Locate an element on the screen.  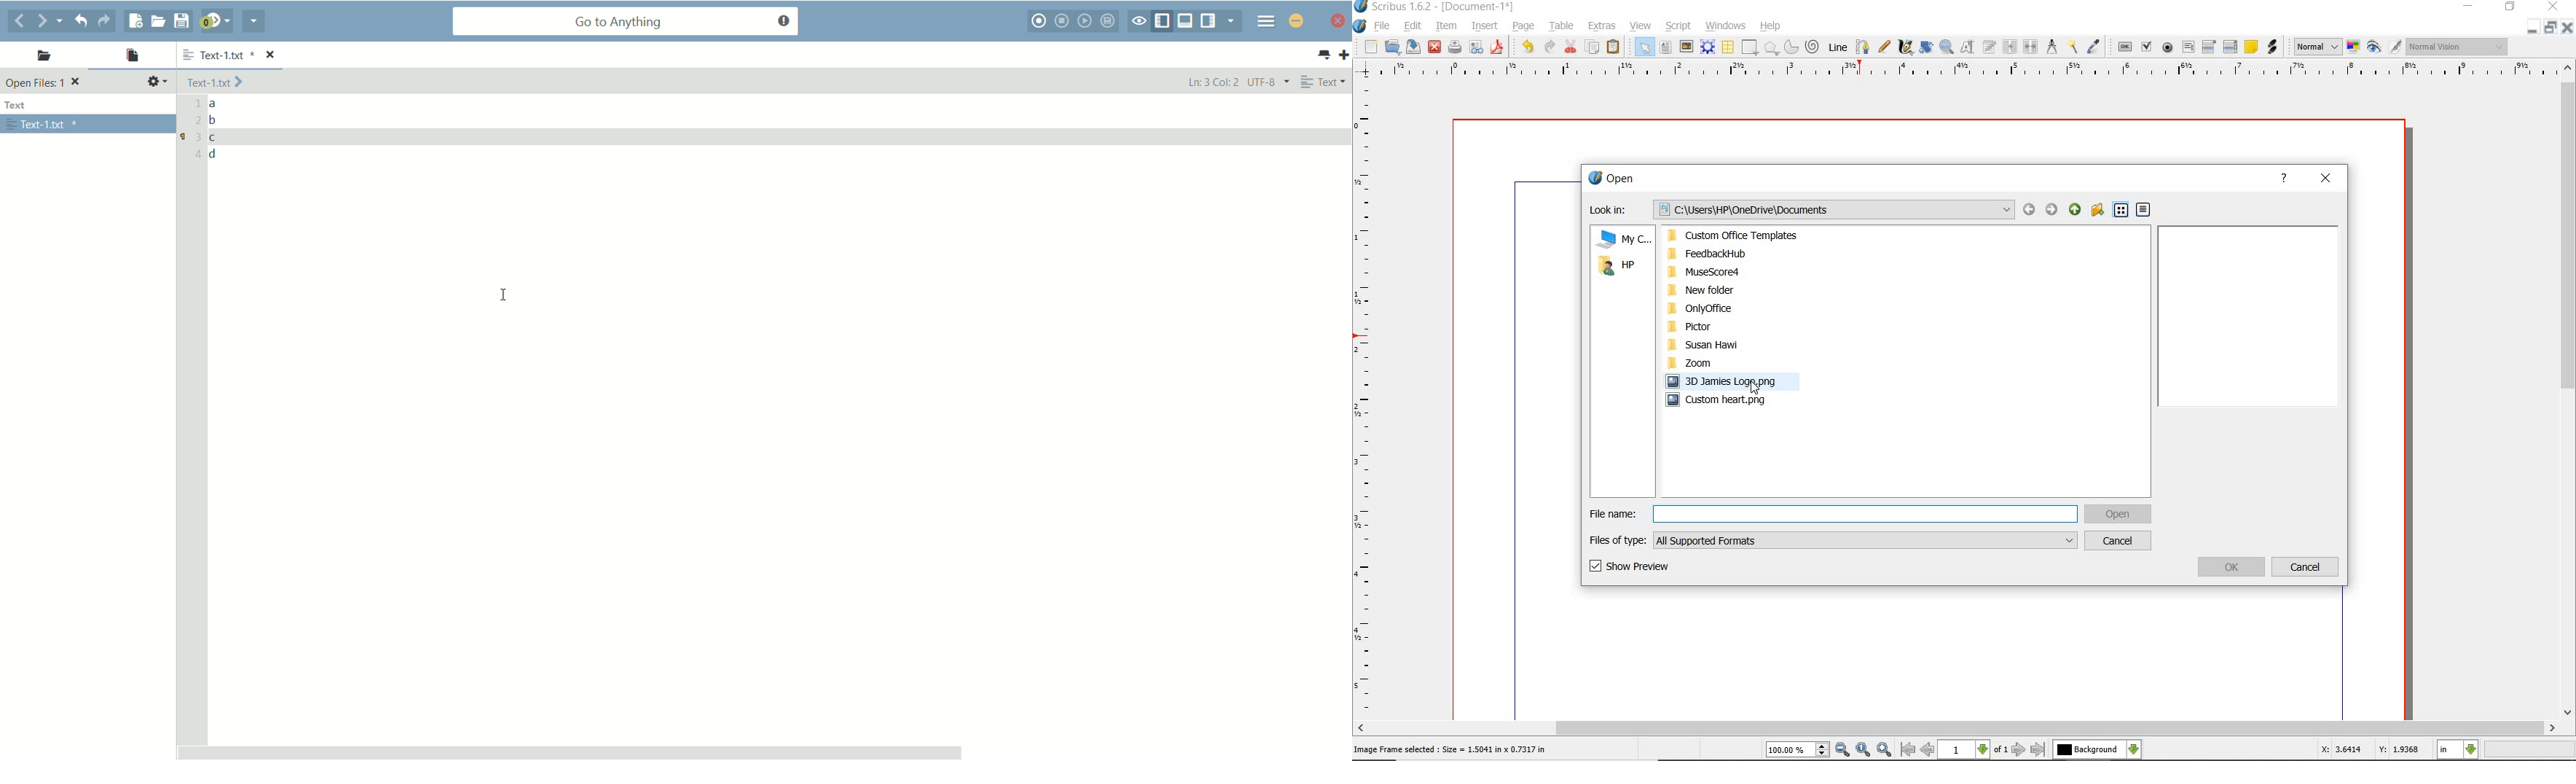
unlink text frames is located at coordinates (2032, 47).